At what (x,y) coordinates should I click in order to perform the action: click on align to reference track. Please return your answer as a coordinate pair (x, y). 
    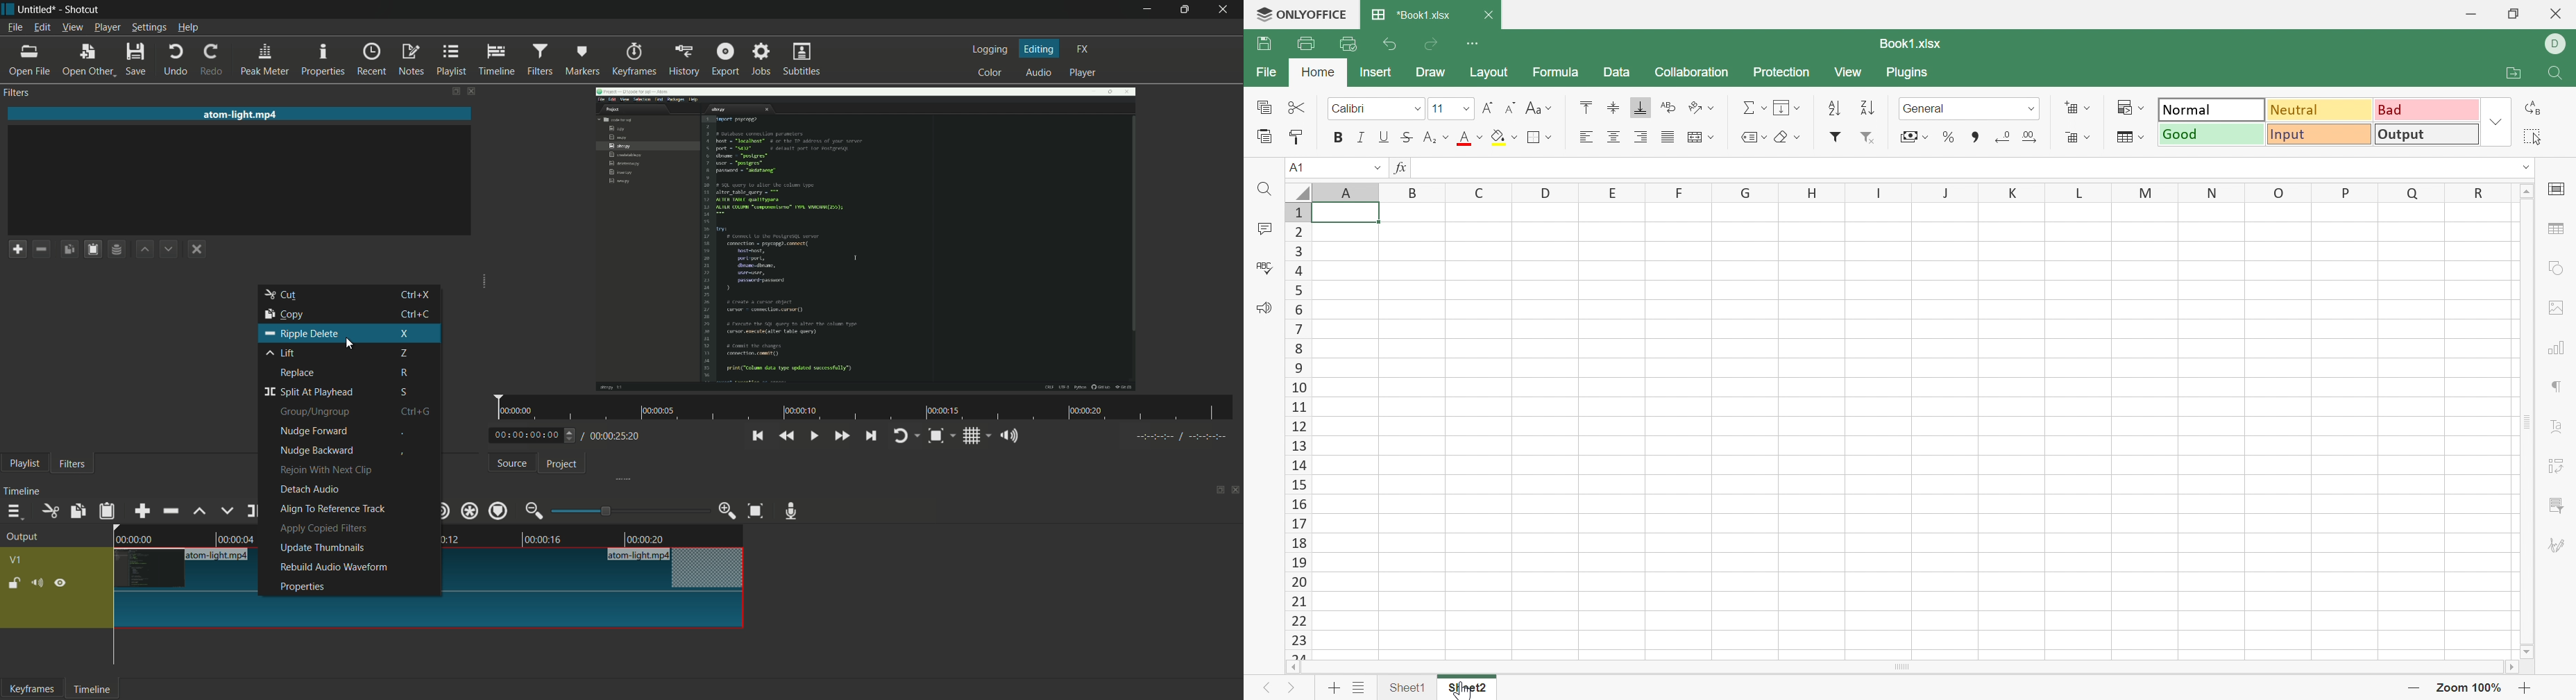
    Looking at the image, I should click on (331, 510).